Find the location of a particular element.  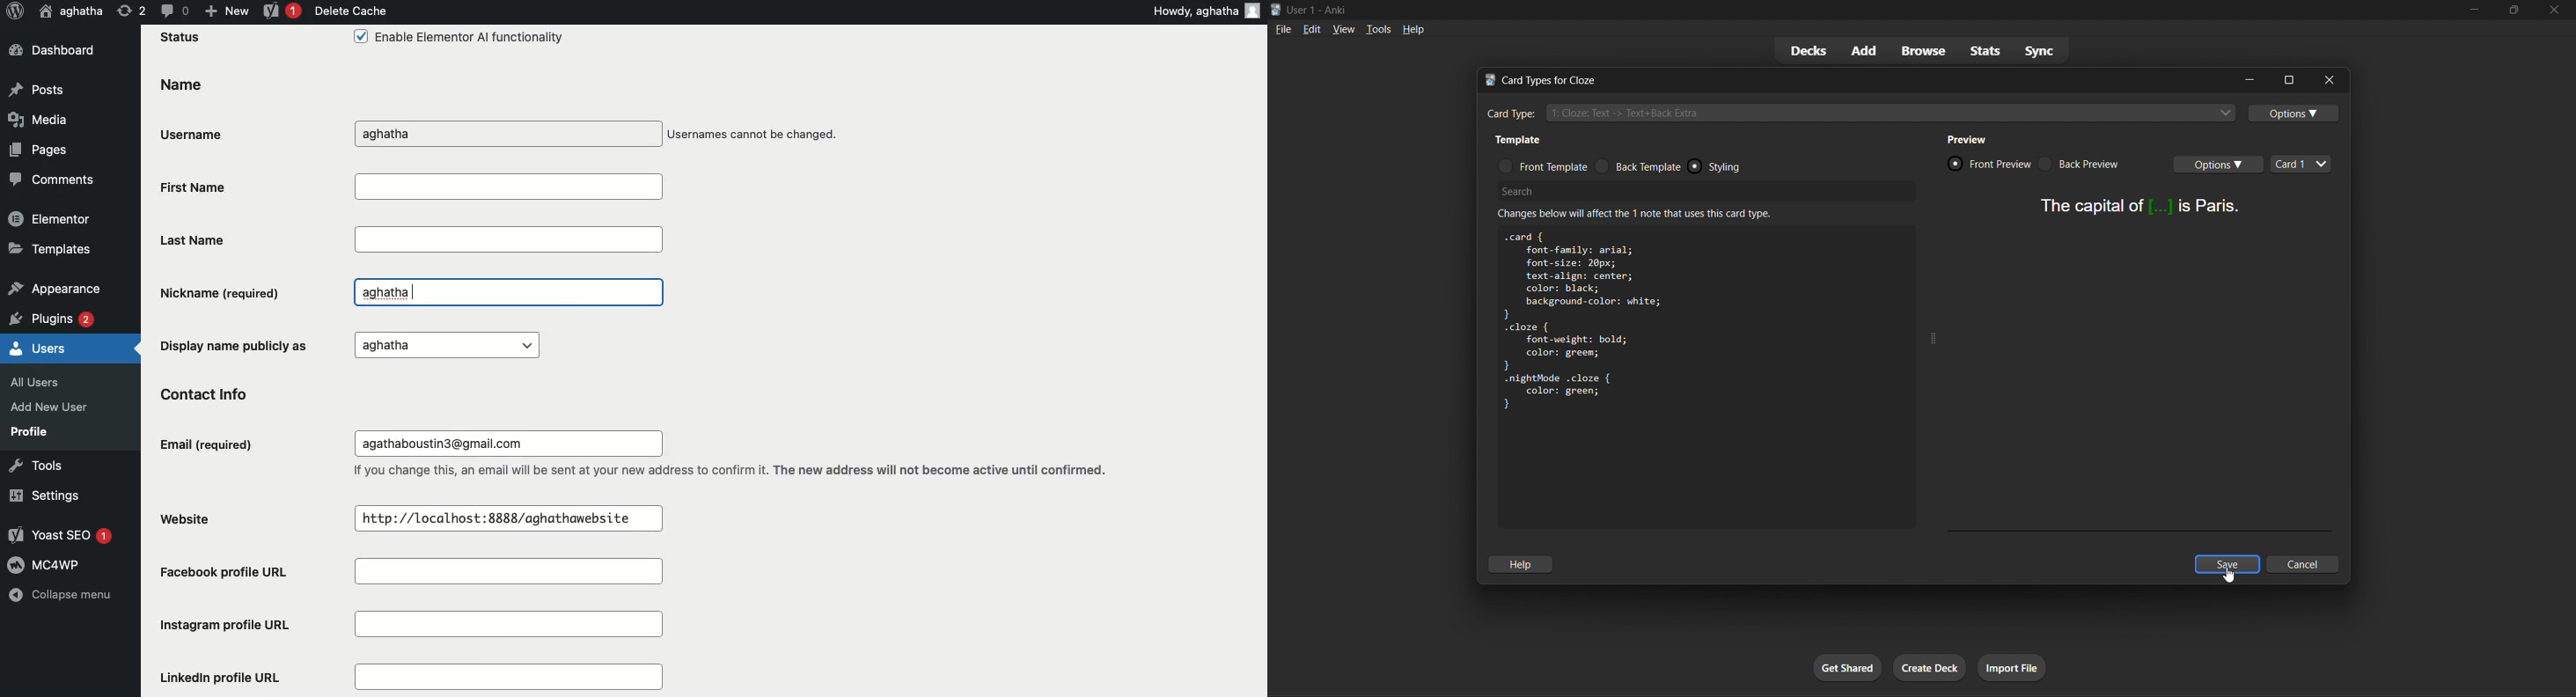

title bar is located at coordinates (1864, 9).